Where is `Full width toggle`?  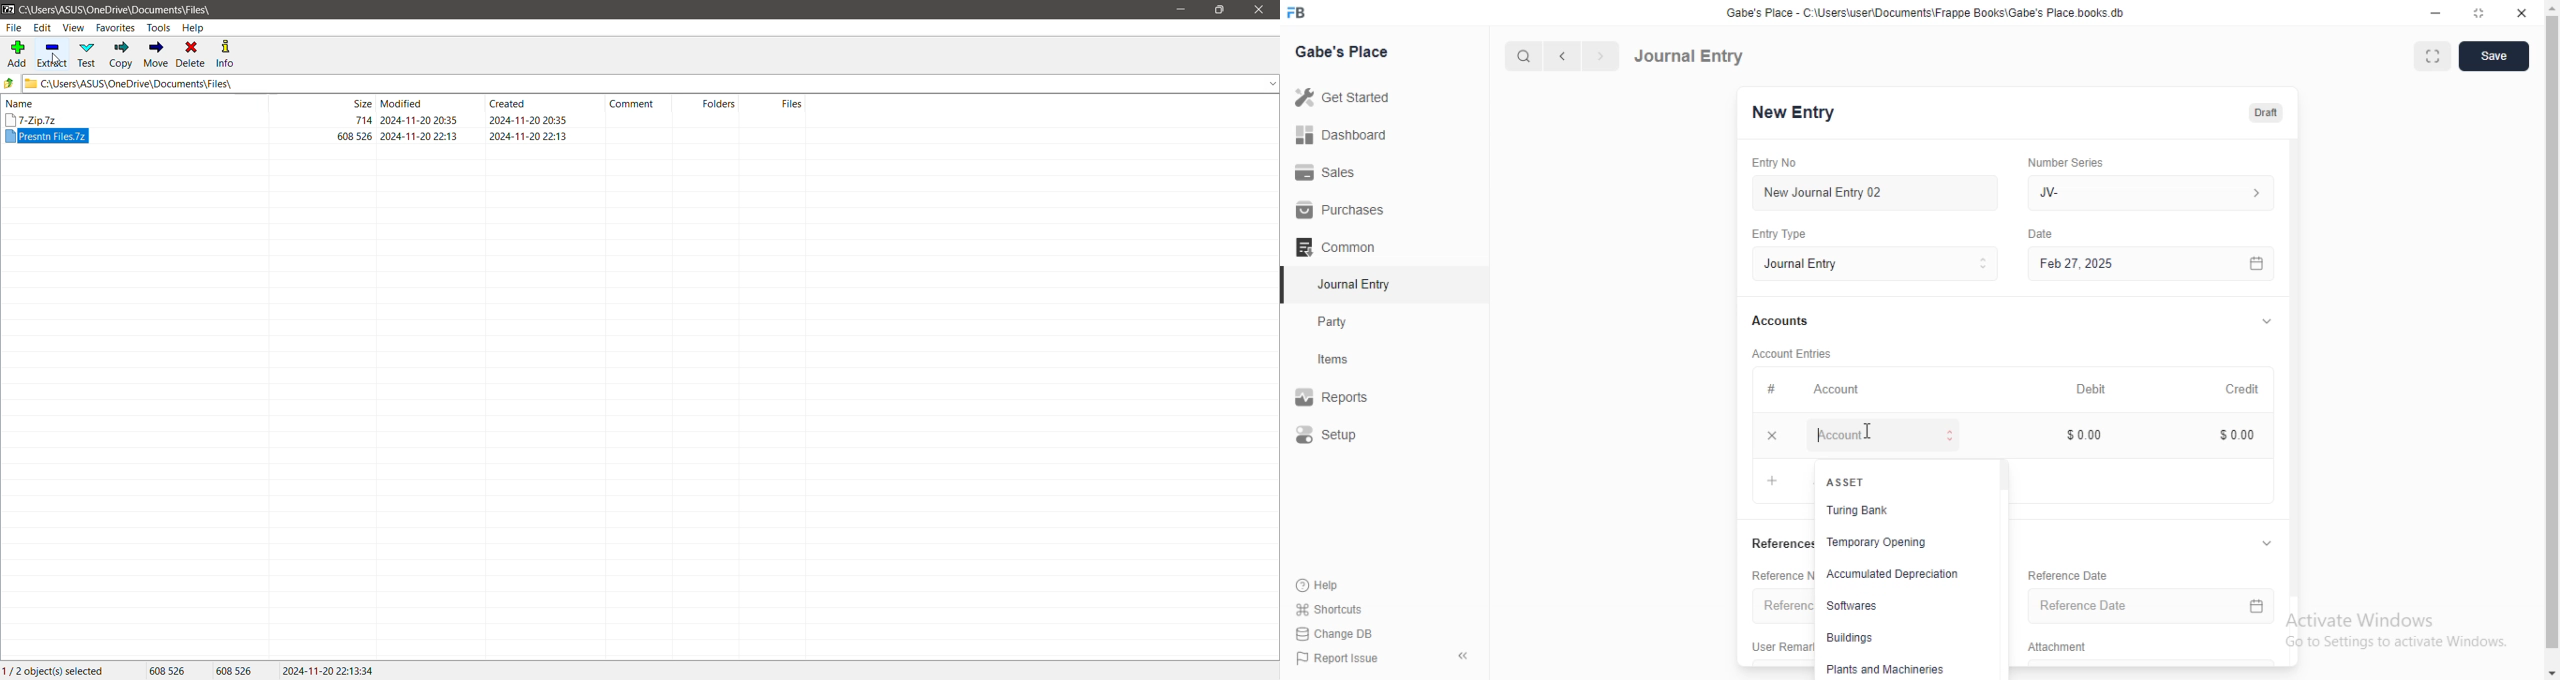 Full width toggle is located at coordinates (2431, 56).